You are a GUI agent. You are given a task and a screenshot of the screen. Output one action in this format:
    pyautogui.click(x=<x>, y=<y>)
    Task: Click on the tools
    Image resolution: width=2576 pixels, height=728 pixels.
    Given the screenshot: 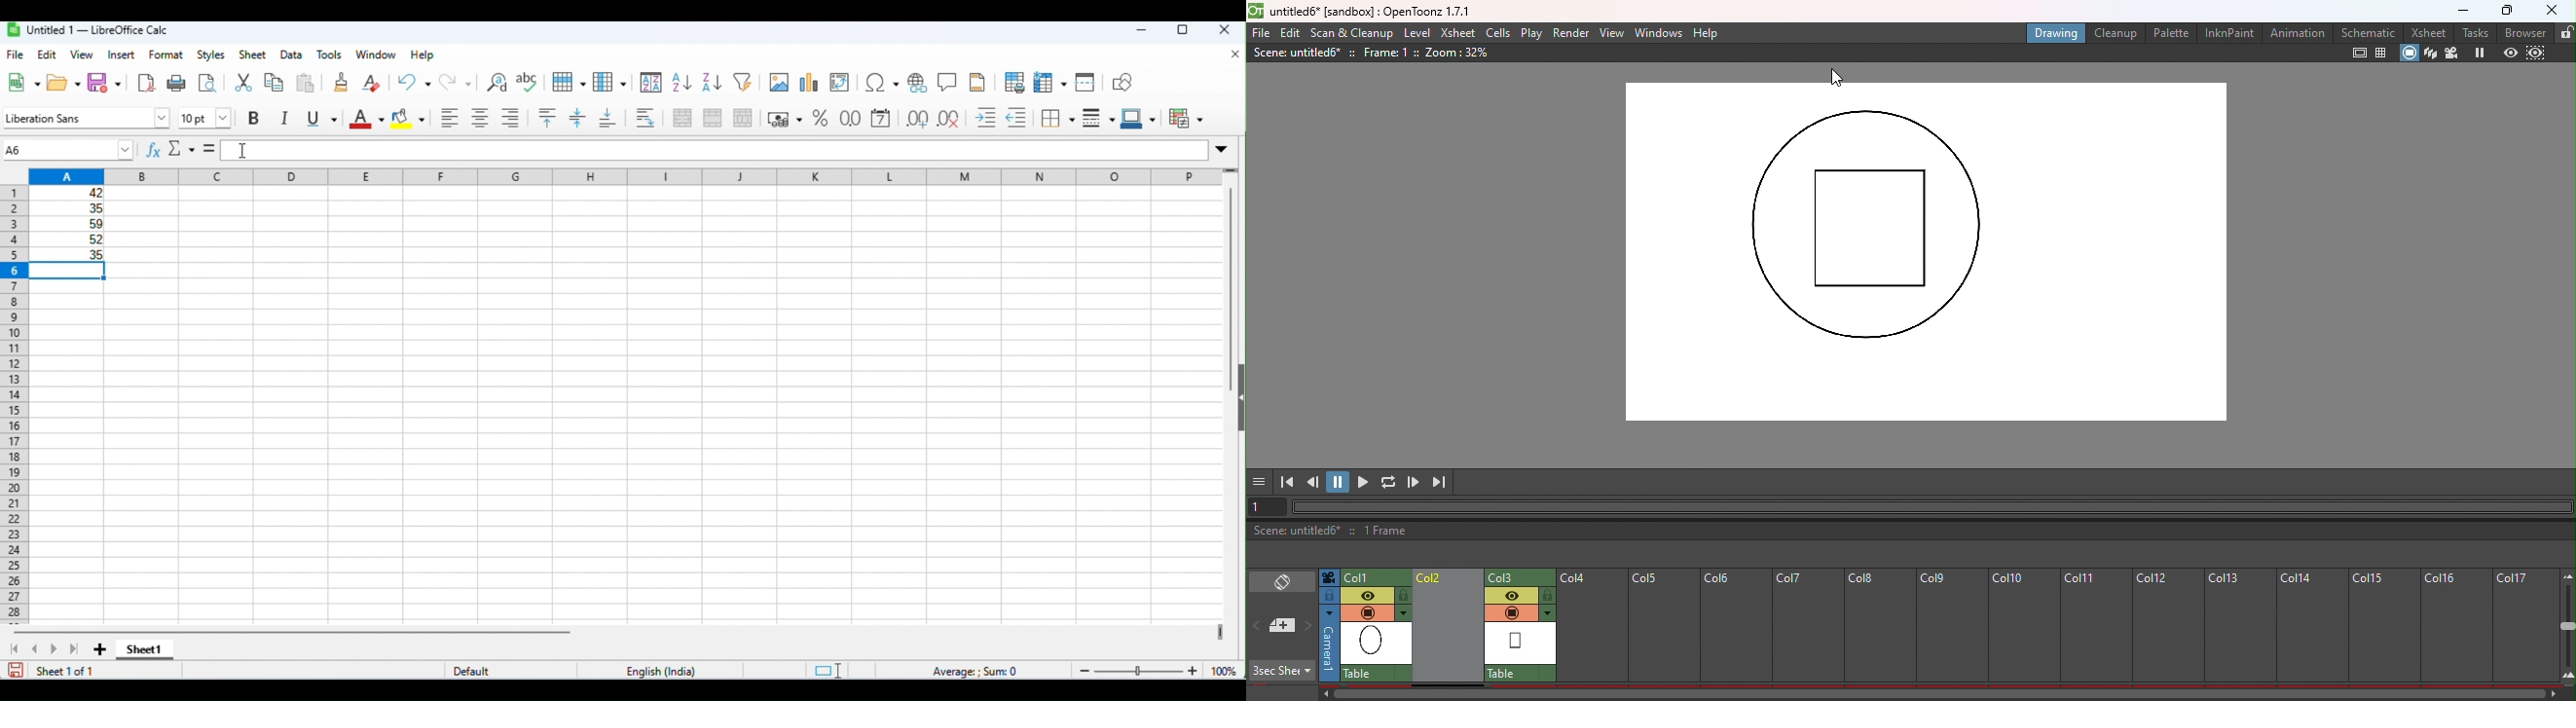 What is the action you would take?
    pyautogui.click(x=330, y=55)
    